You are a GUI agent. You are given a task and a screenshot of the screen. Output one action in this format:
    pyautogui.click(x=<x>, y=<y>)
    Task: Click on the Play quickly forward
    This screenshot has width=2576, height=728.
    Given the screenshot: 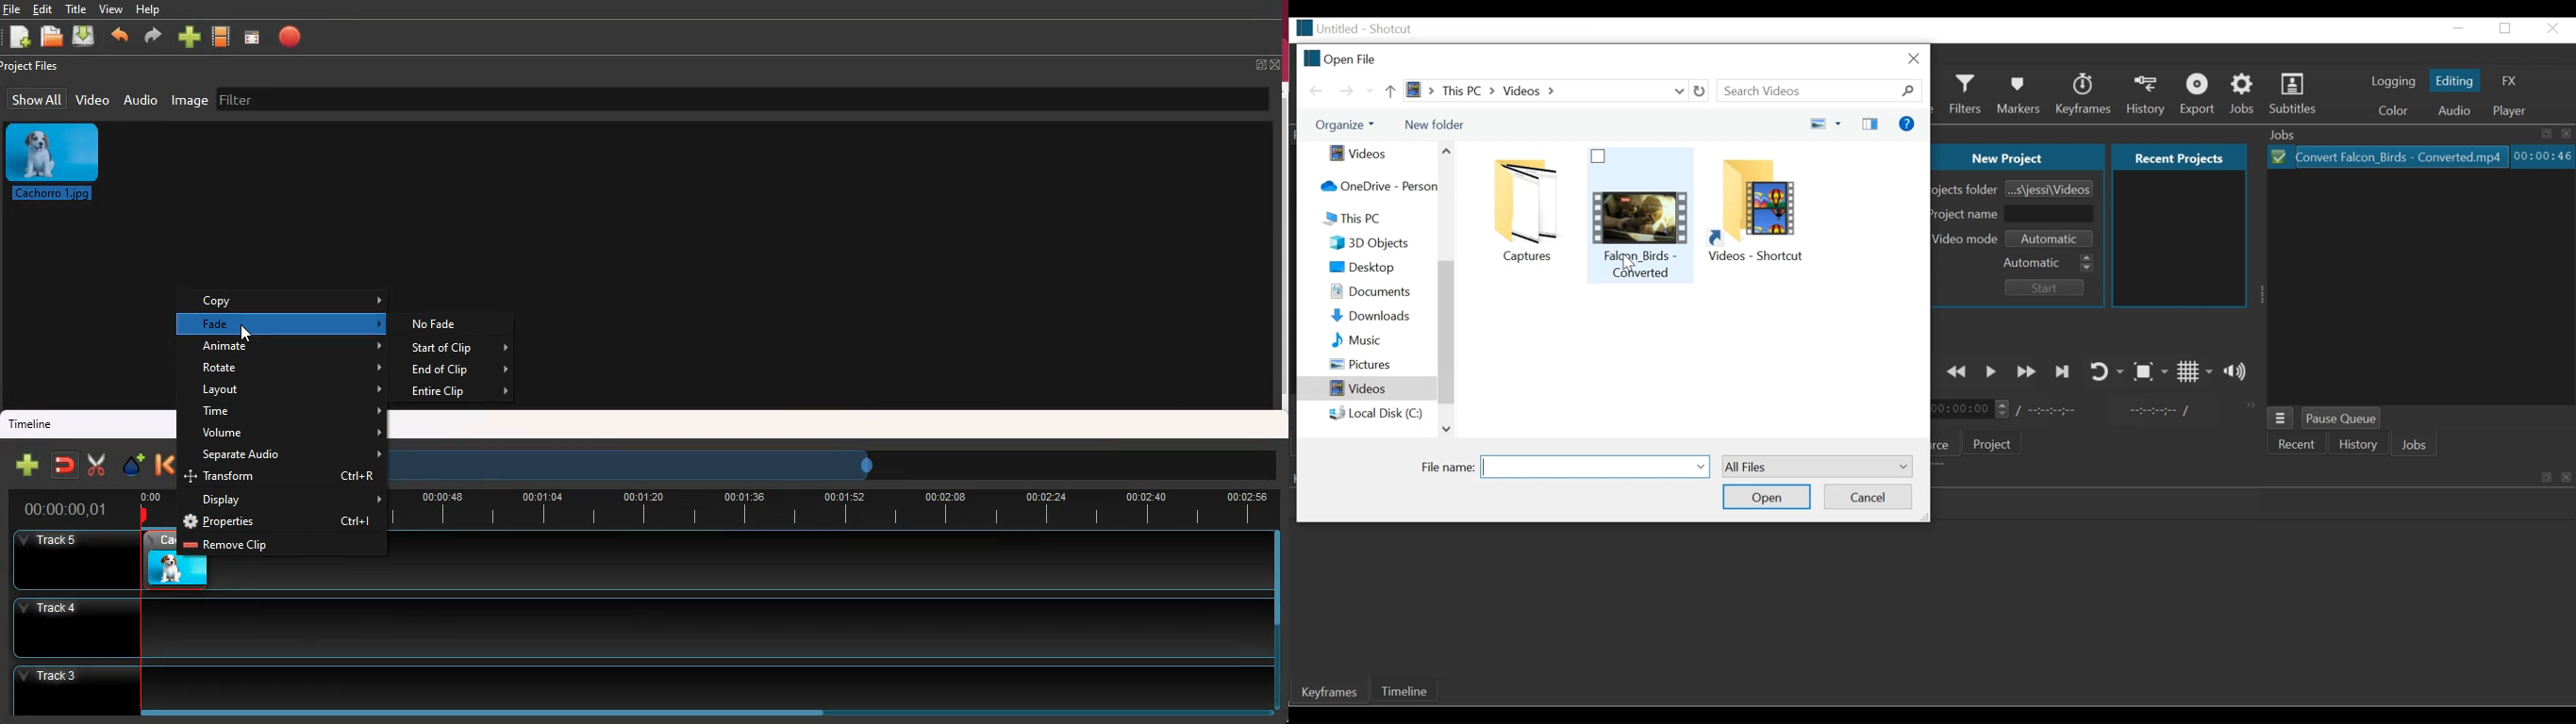 What is the action you would take?
    pyautogui.click(x=2026, y=371)
    